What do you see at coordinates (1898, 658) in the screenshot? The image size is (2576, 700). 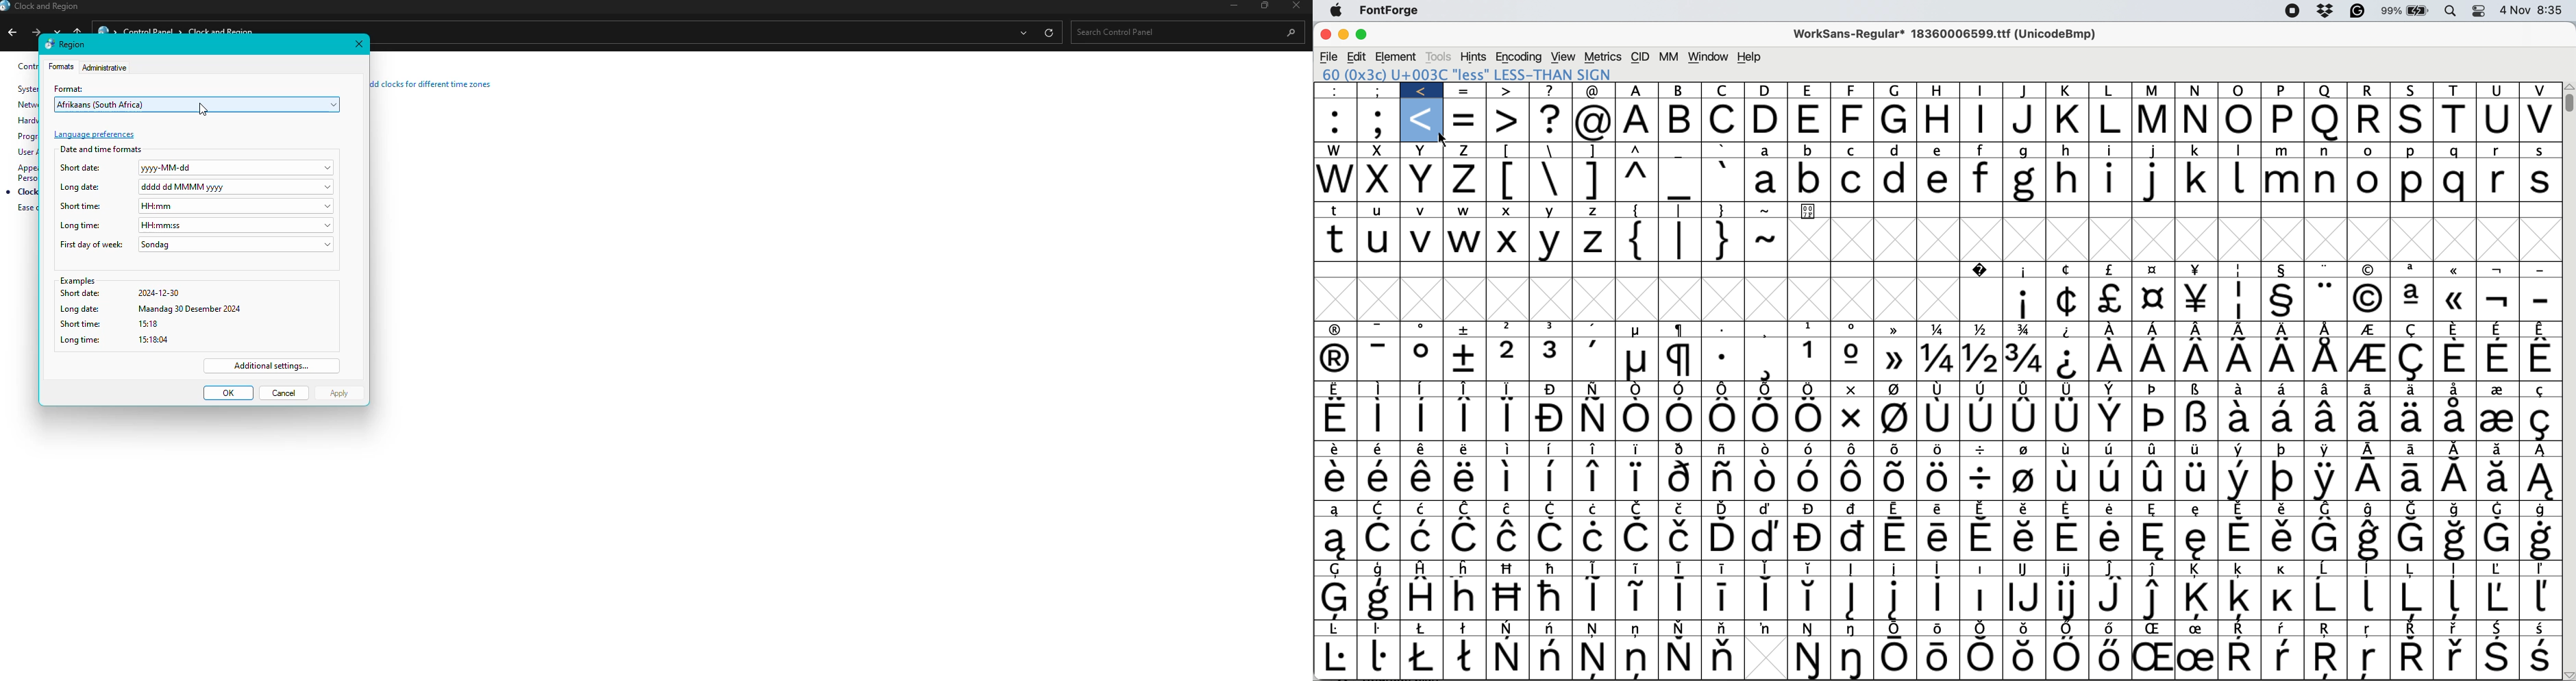 I see `Symbol` at bounding box center [1898, 658].